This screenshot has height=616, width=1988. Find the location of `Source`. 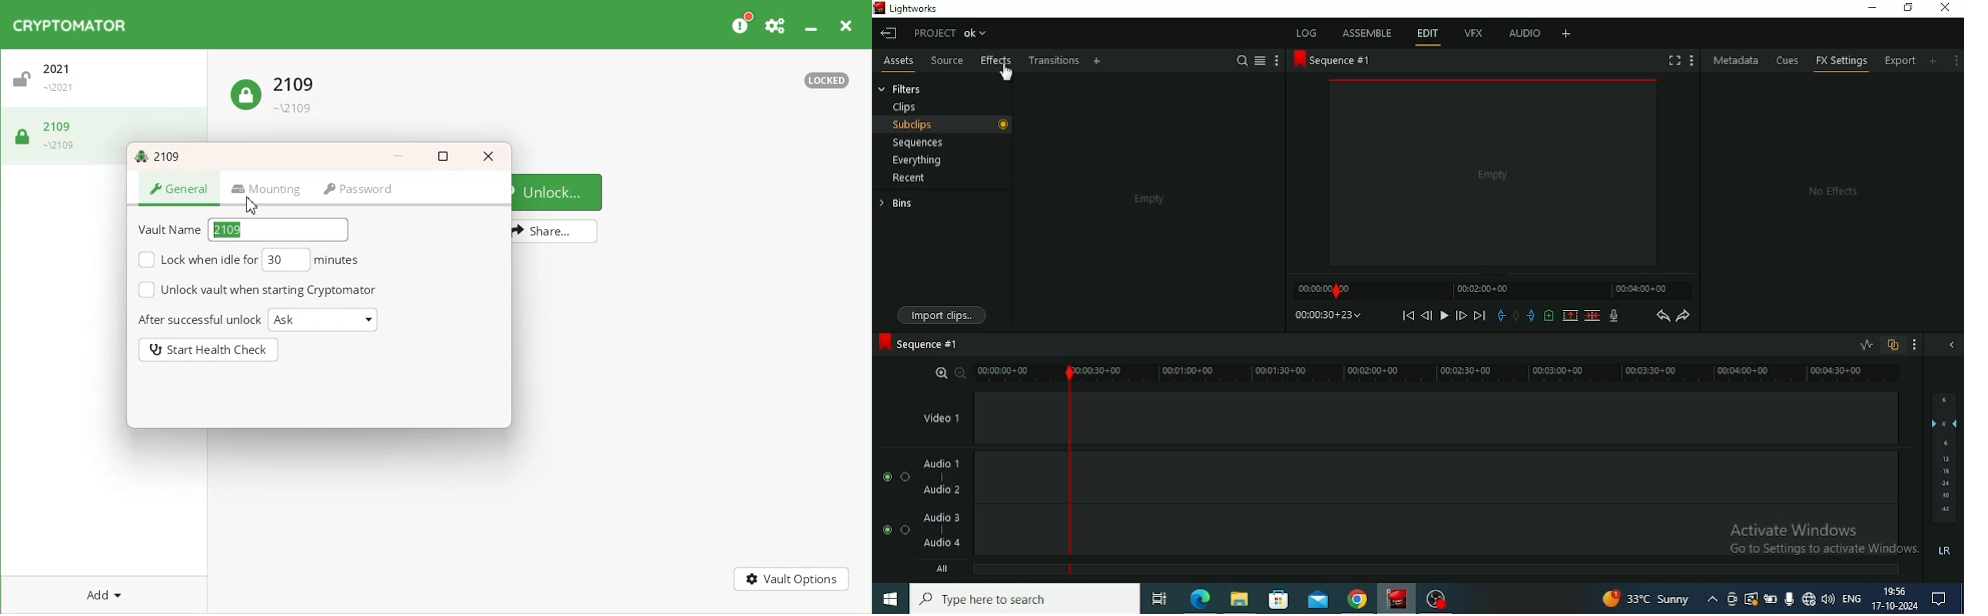

Source is located at coordinates (947, 62).